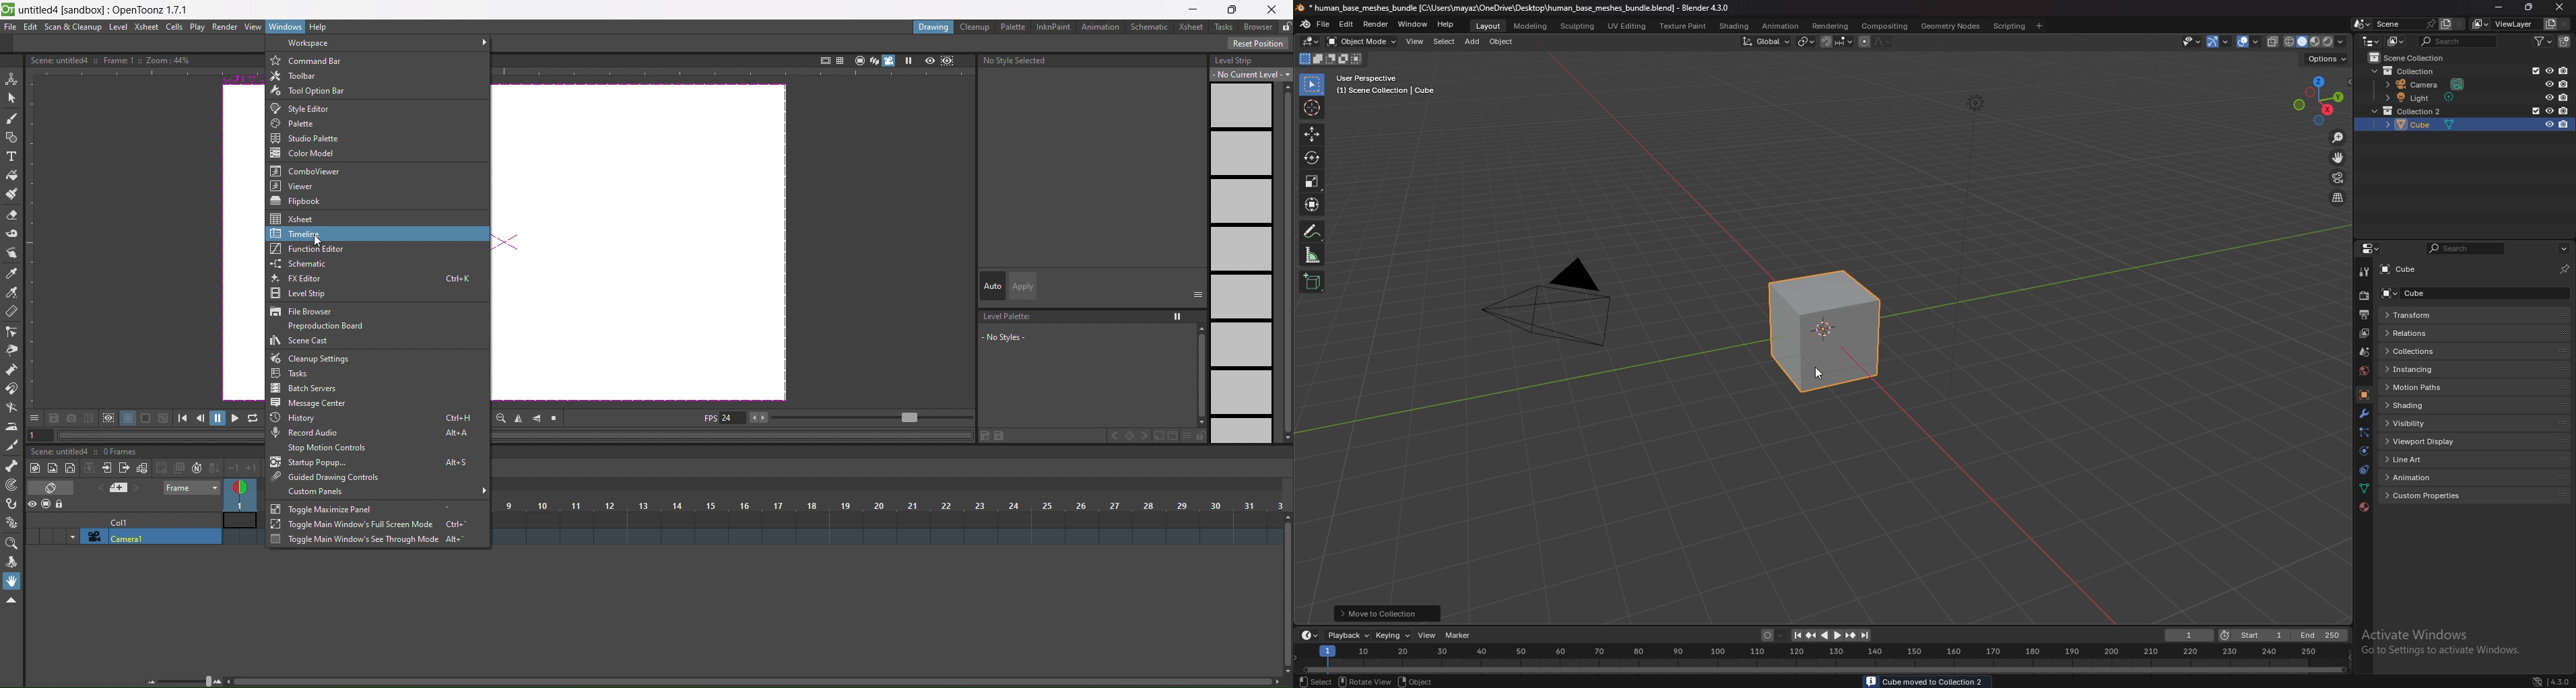  Describe the element at coordinates (2464, 250) in the screenshot. I see `search` at that location.